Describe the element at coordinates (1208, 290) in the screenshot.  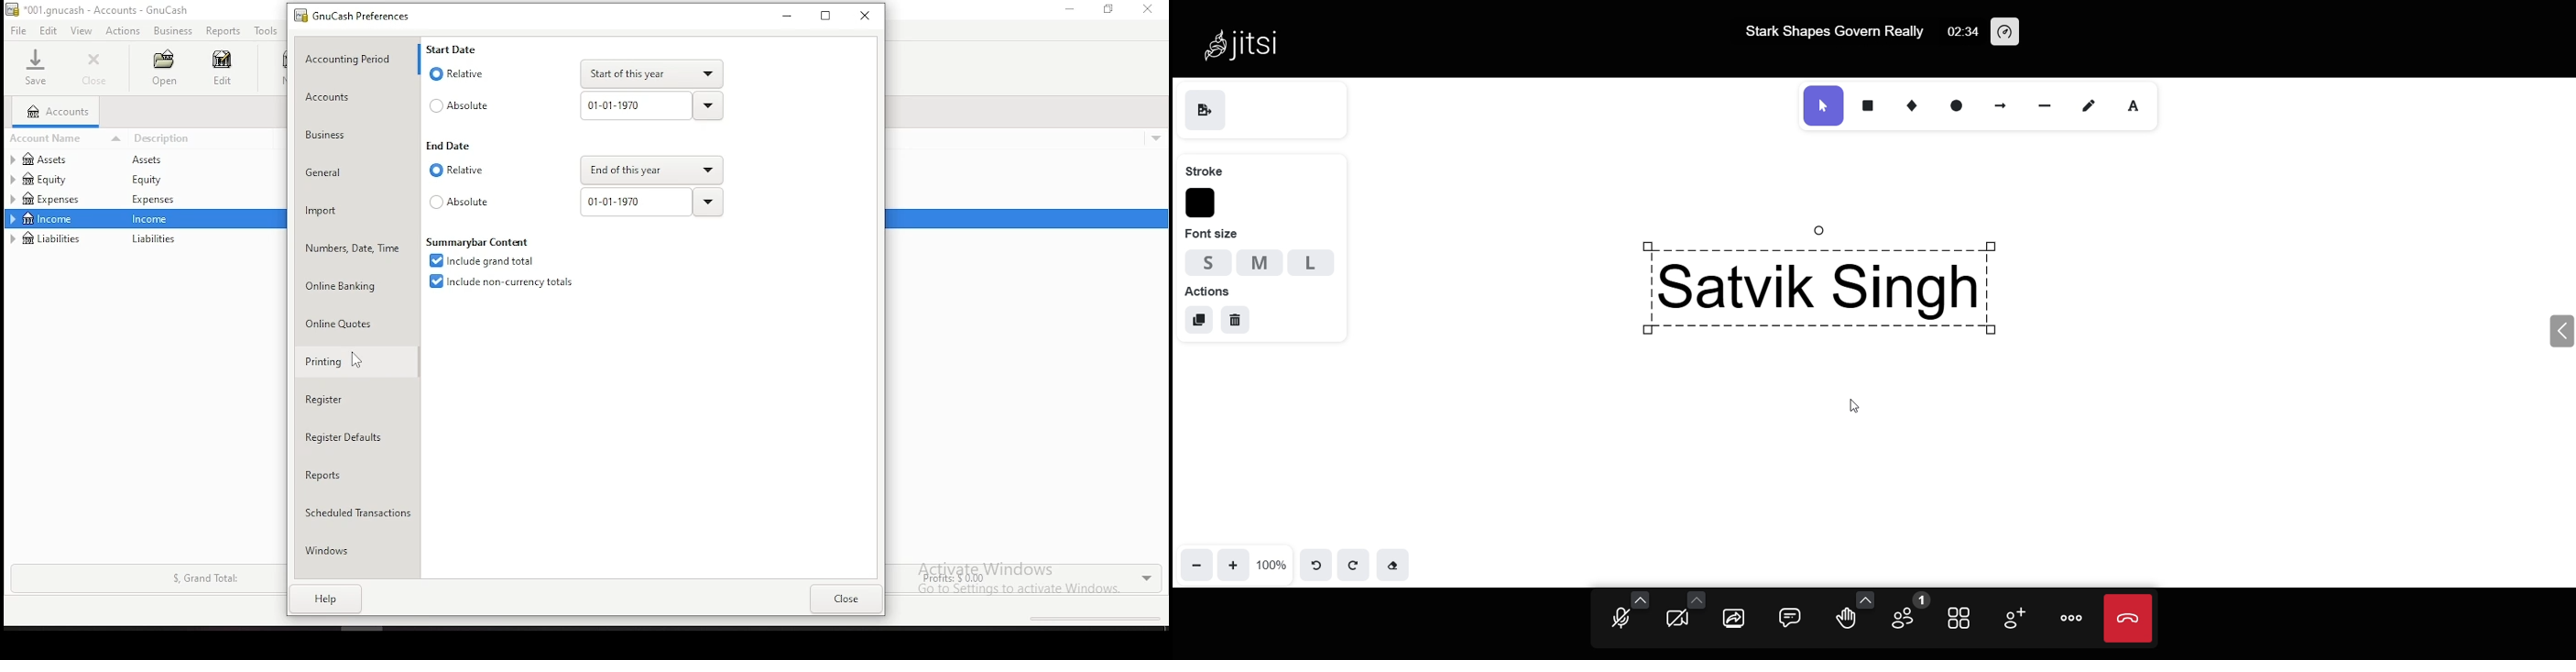
I see `actions` at that location.